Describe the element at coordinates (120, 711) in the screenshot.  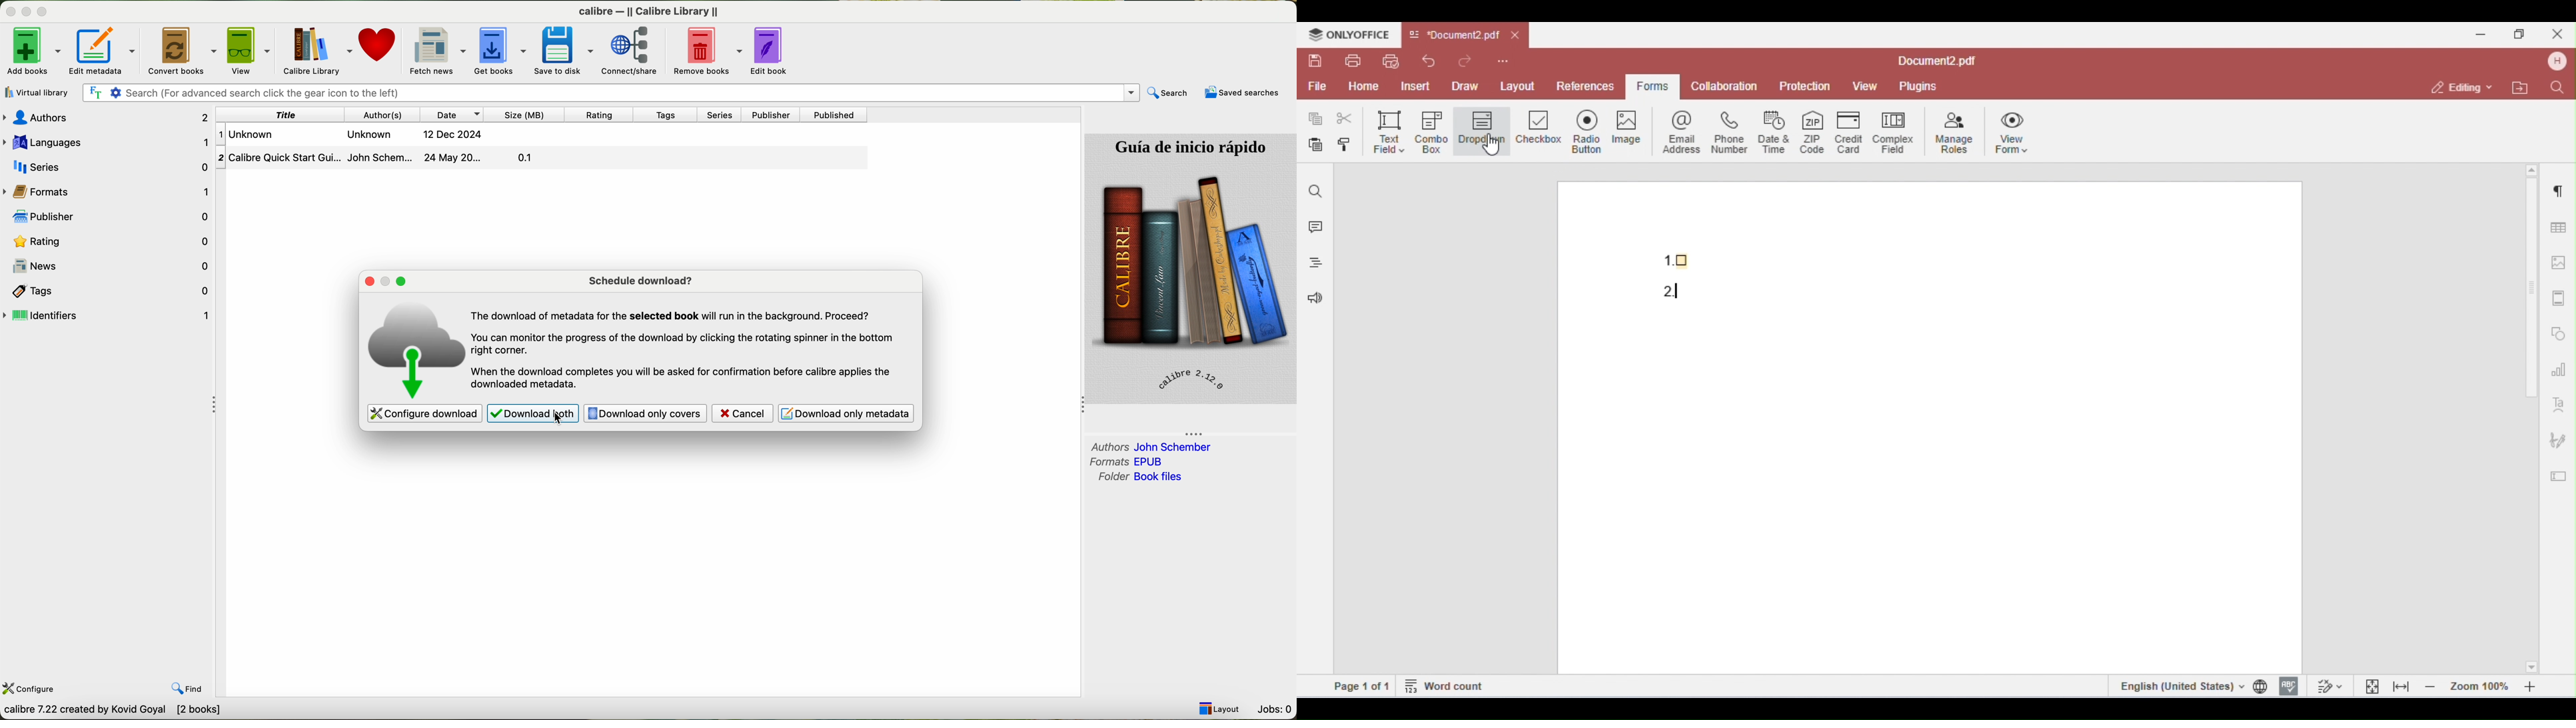
I see `Callibre 7.22 created by Kavid Goyal [0 books]` at that location.